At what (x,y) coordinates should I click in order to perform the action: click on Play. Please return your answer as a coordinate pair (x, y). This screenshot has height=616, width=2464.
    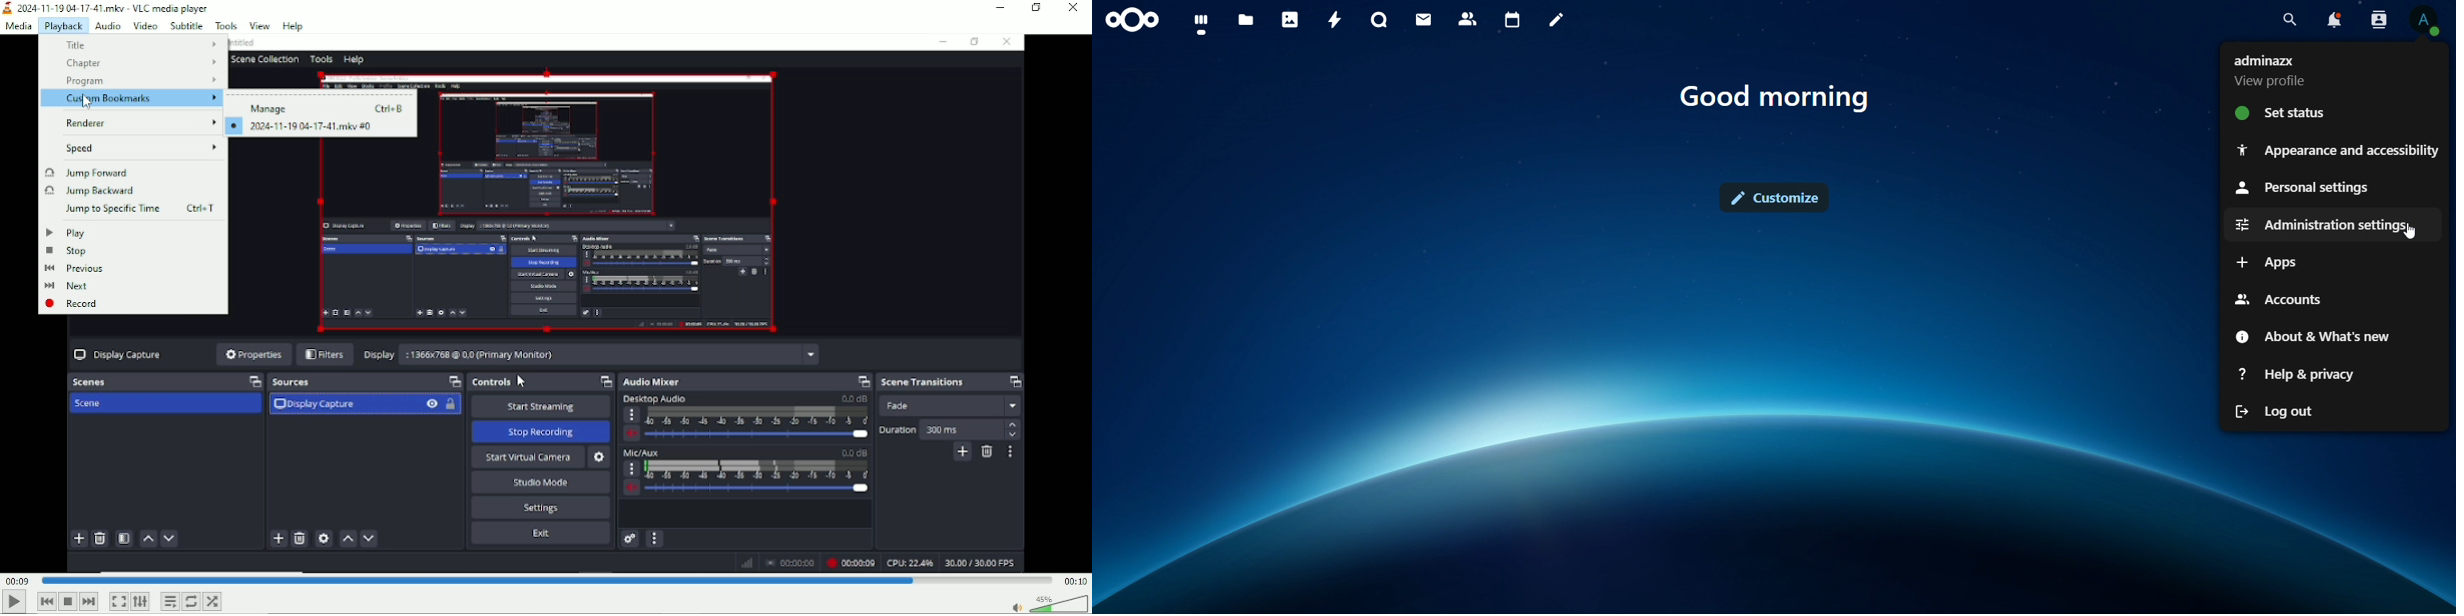
    Looking at the image, I should click on (14, 602).